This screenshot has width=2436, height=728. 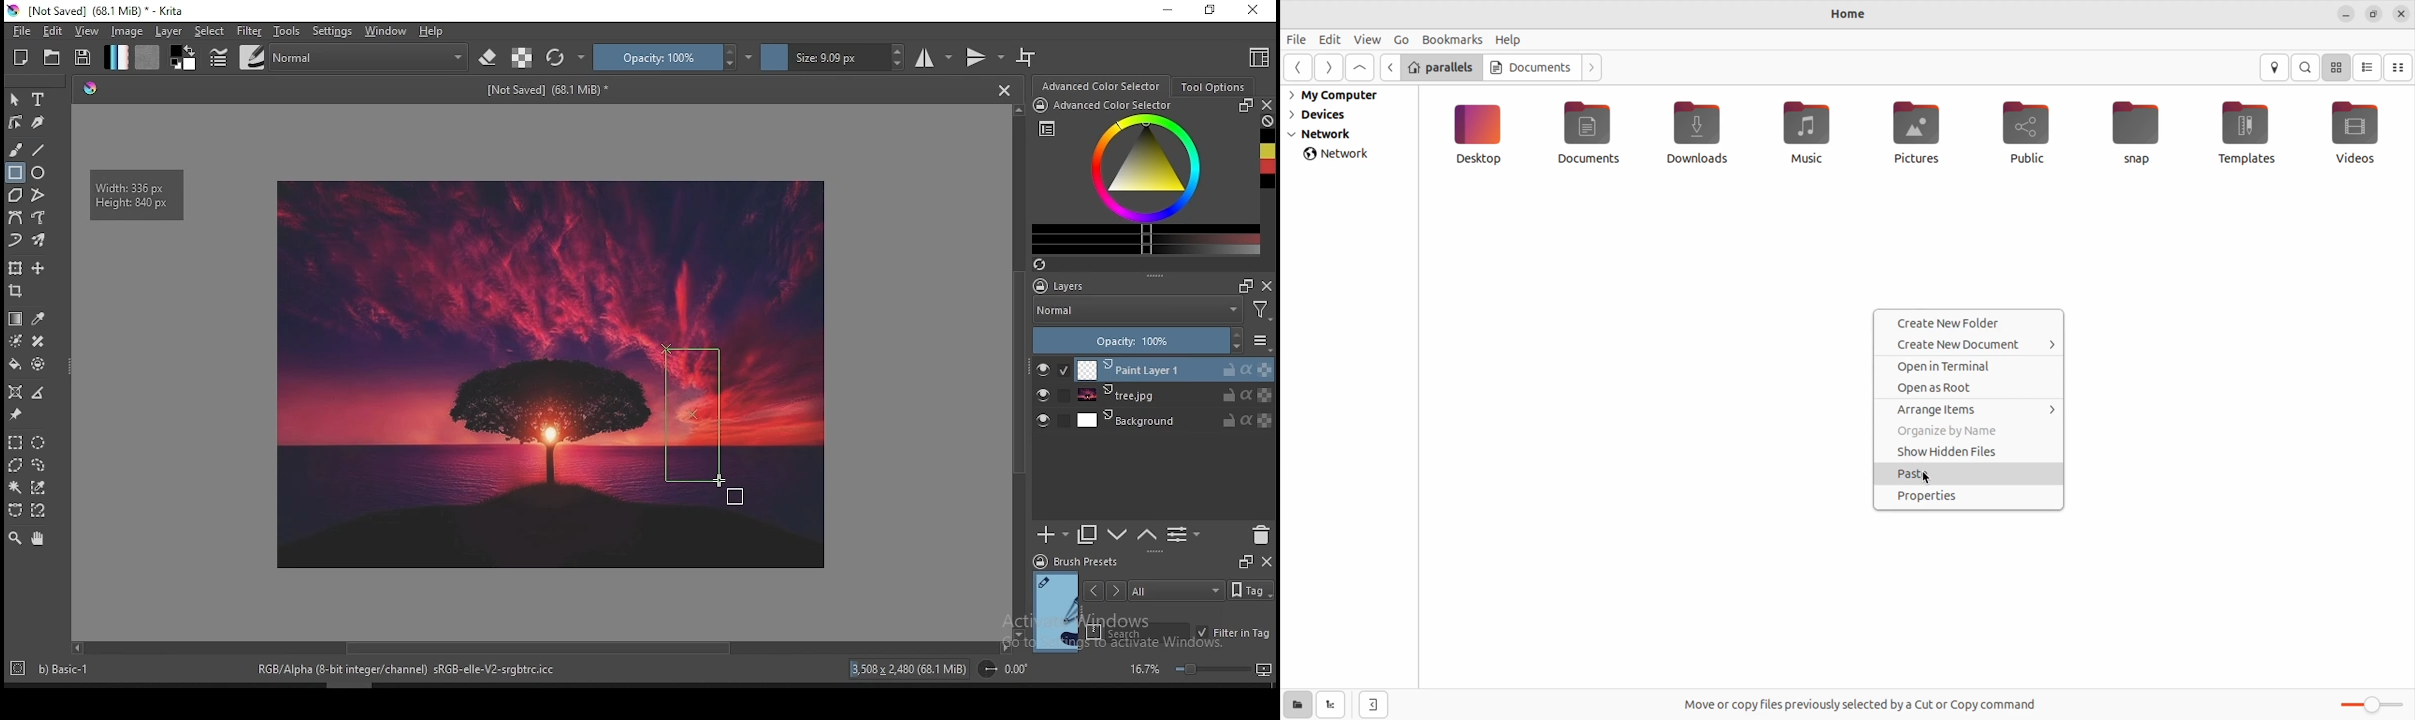 What do you see at coordinates (211, 31) in the screenshot?
I see `select` at bounding box center [211, 31].